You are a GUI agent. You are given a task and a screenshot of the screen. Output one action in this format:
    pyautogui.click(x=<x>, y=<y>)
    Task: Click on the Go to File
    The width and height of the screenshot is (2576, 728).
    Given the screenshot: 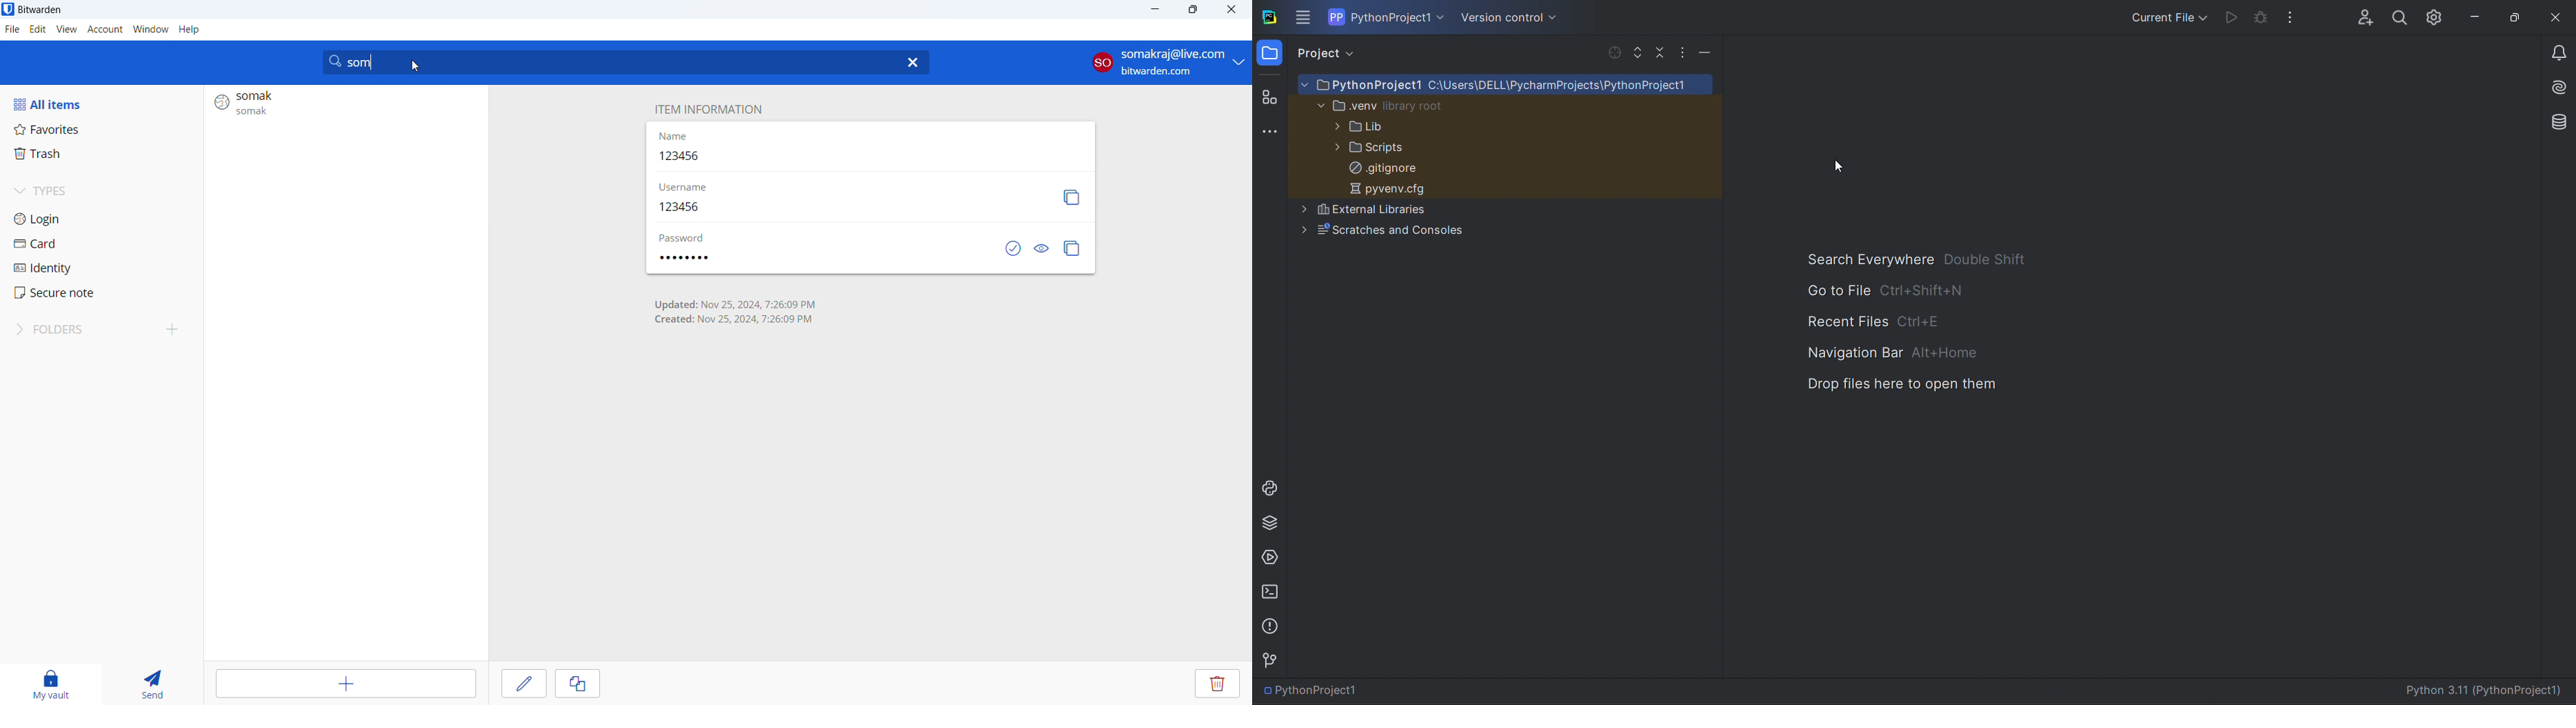 What is the action you would take?
    pyautogui.click(x=1895, y=294)
    